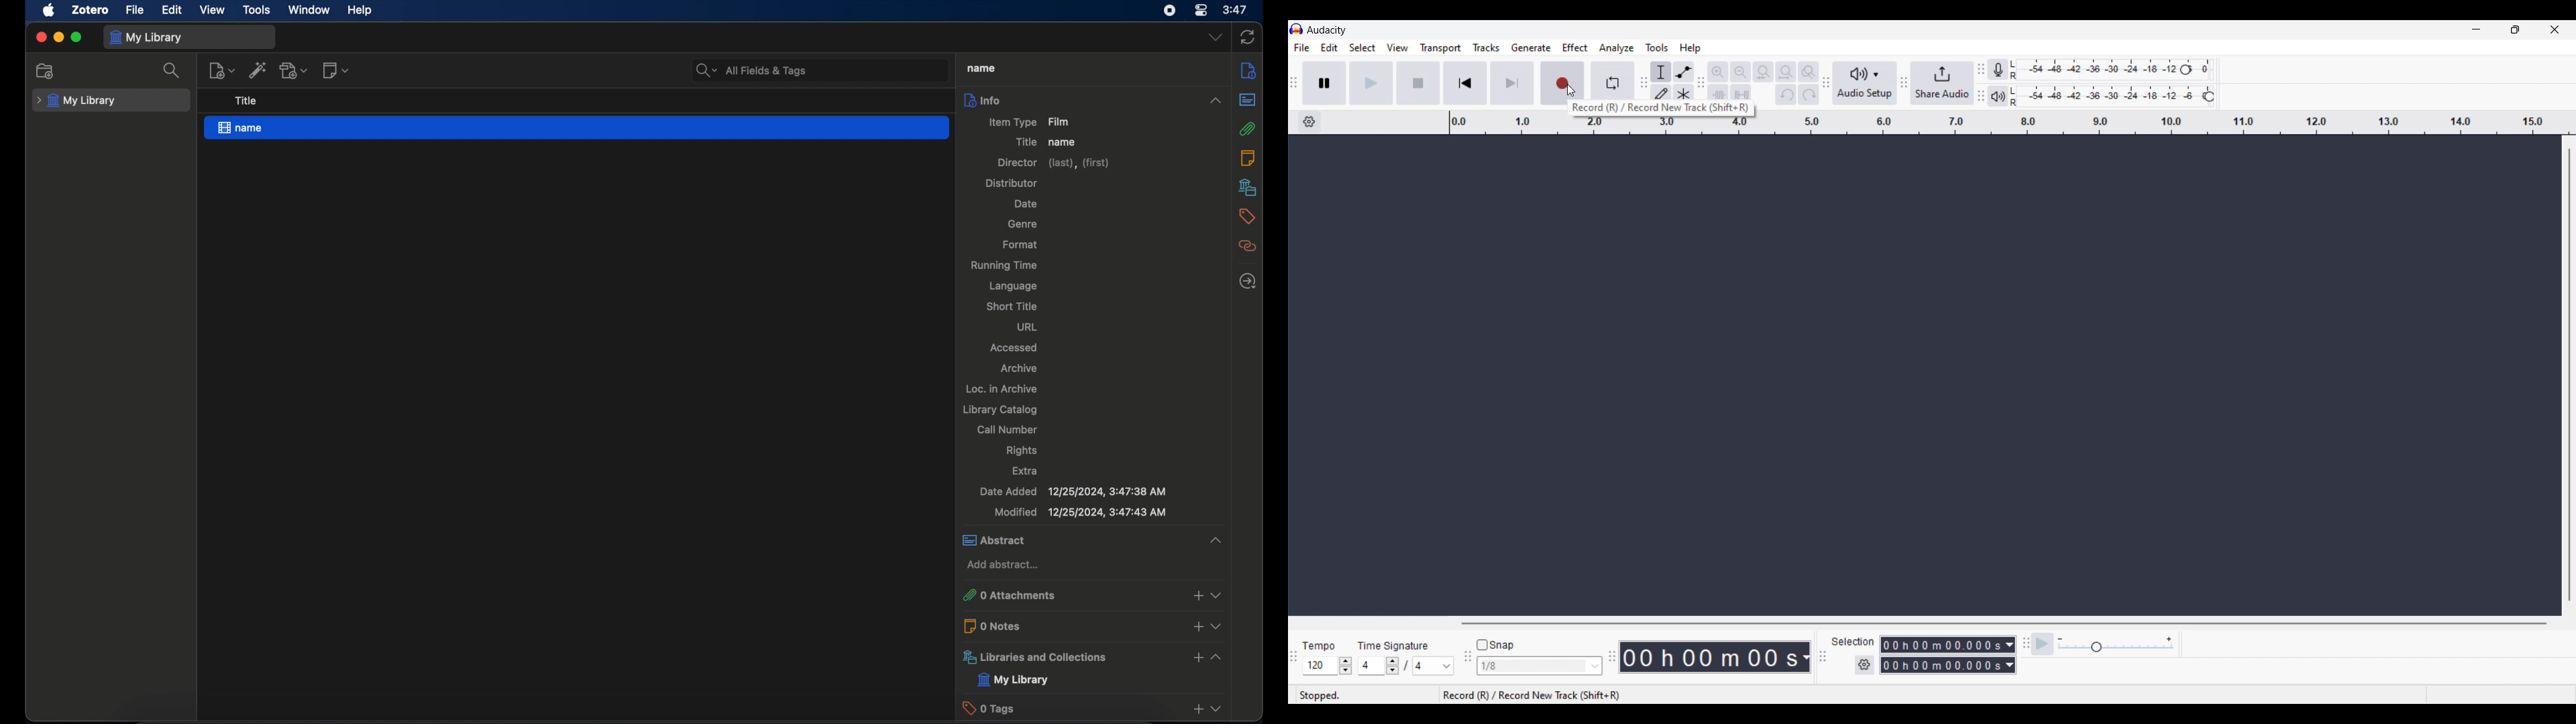 Image resolution: width=2576 pixels, height=728 pixels. Describe the element at coordinates (2116, 95) in the screenshot. I see `Playback level` at that location.